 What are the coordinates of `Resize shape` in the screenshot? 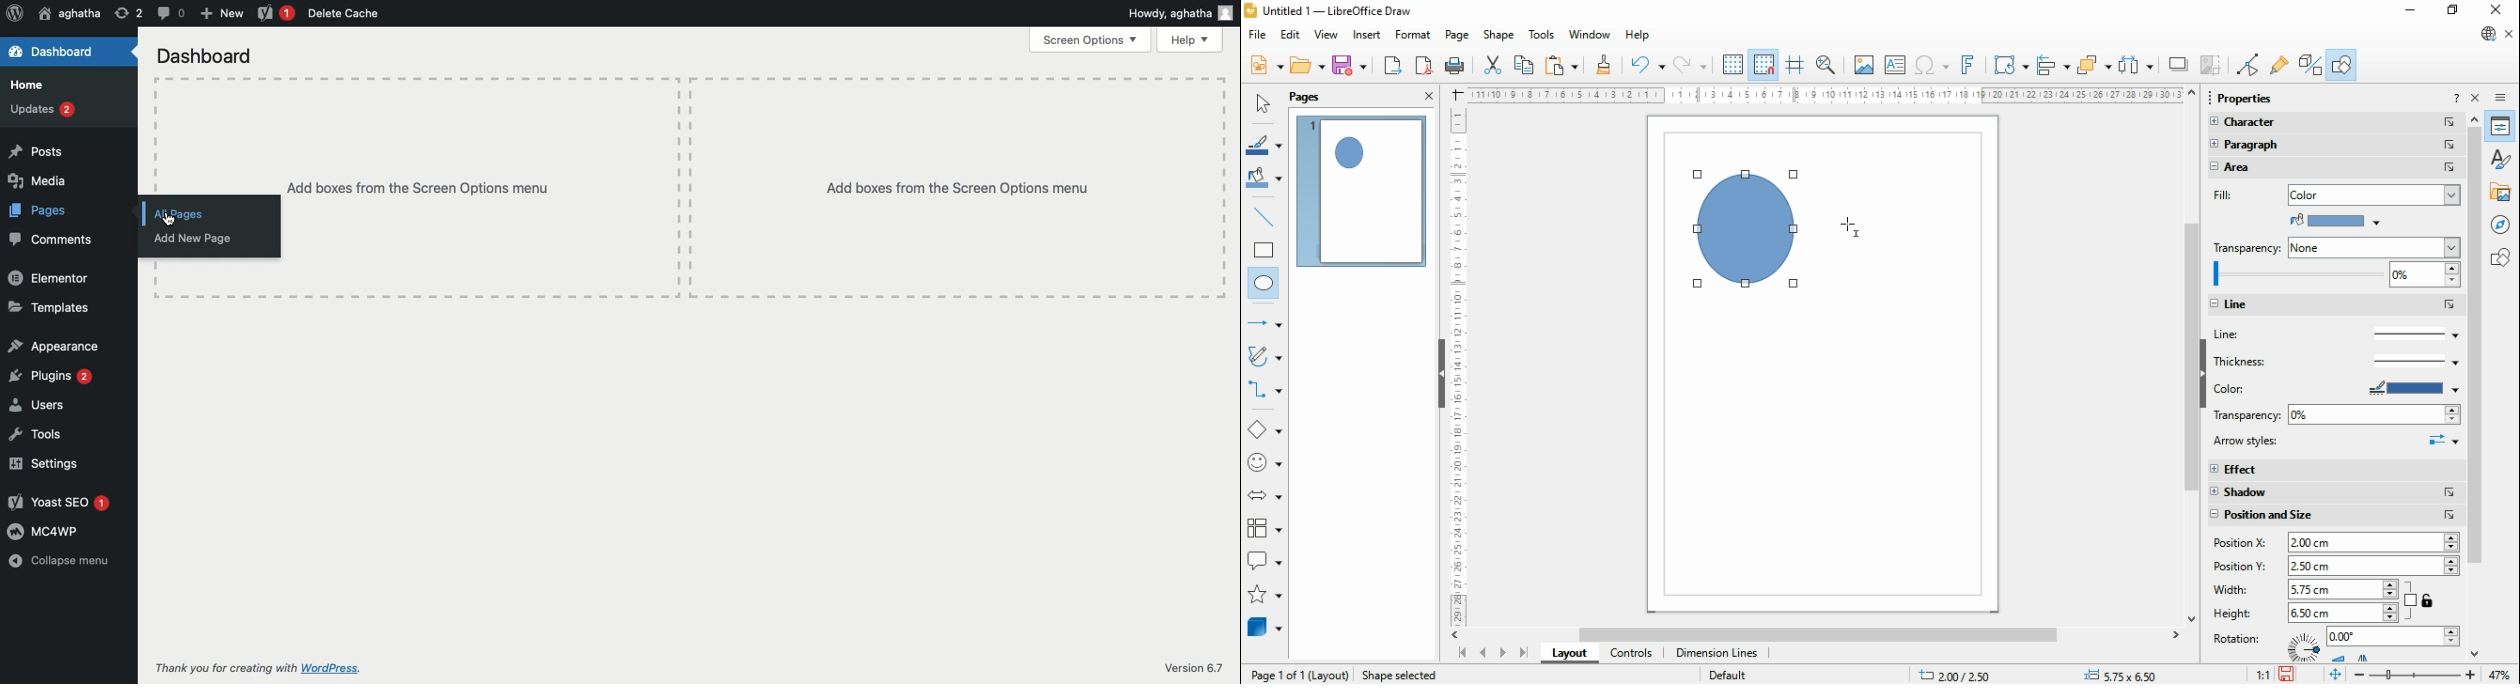 It's located at (1394, 672).